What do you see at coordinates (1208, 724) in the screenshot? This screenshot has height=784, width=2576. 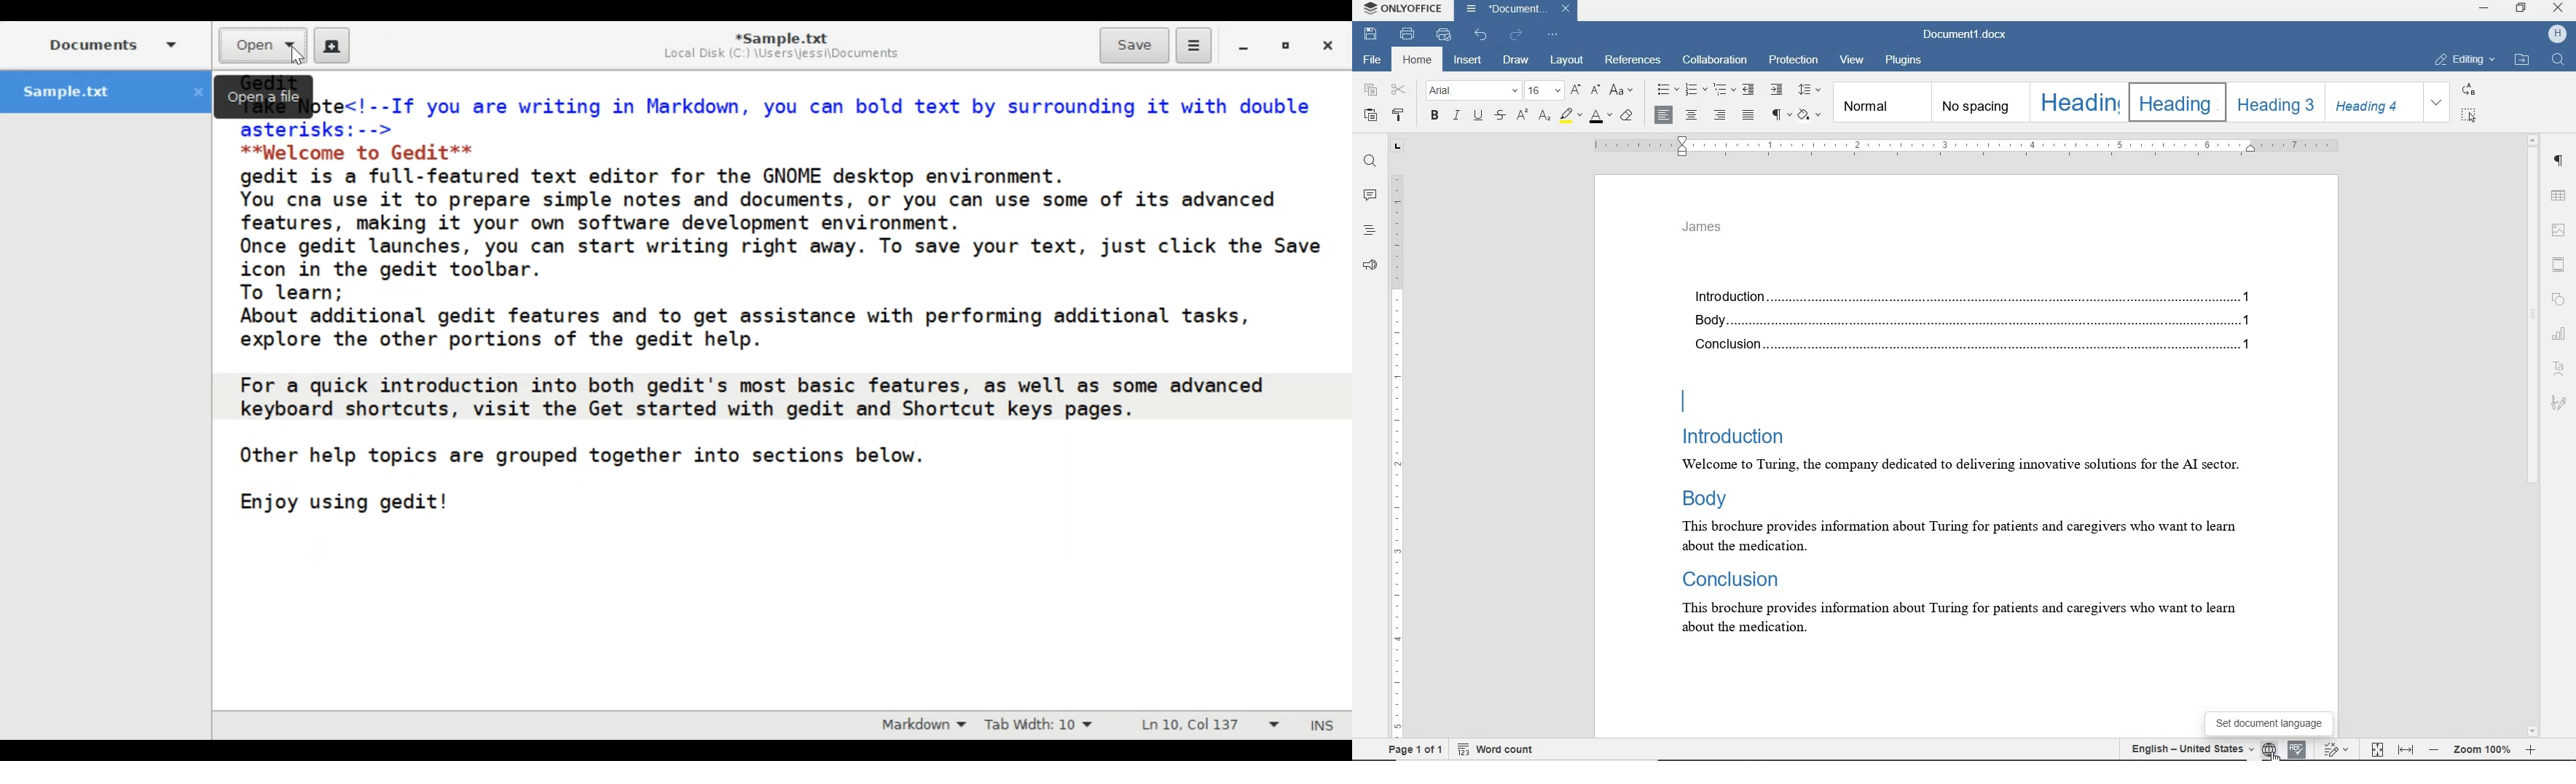 I see `Ln 10, Col 137` at bounding box center [1208, 724].